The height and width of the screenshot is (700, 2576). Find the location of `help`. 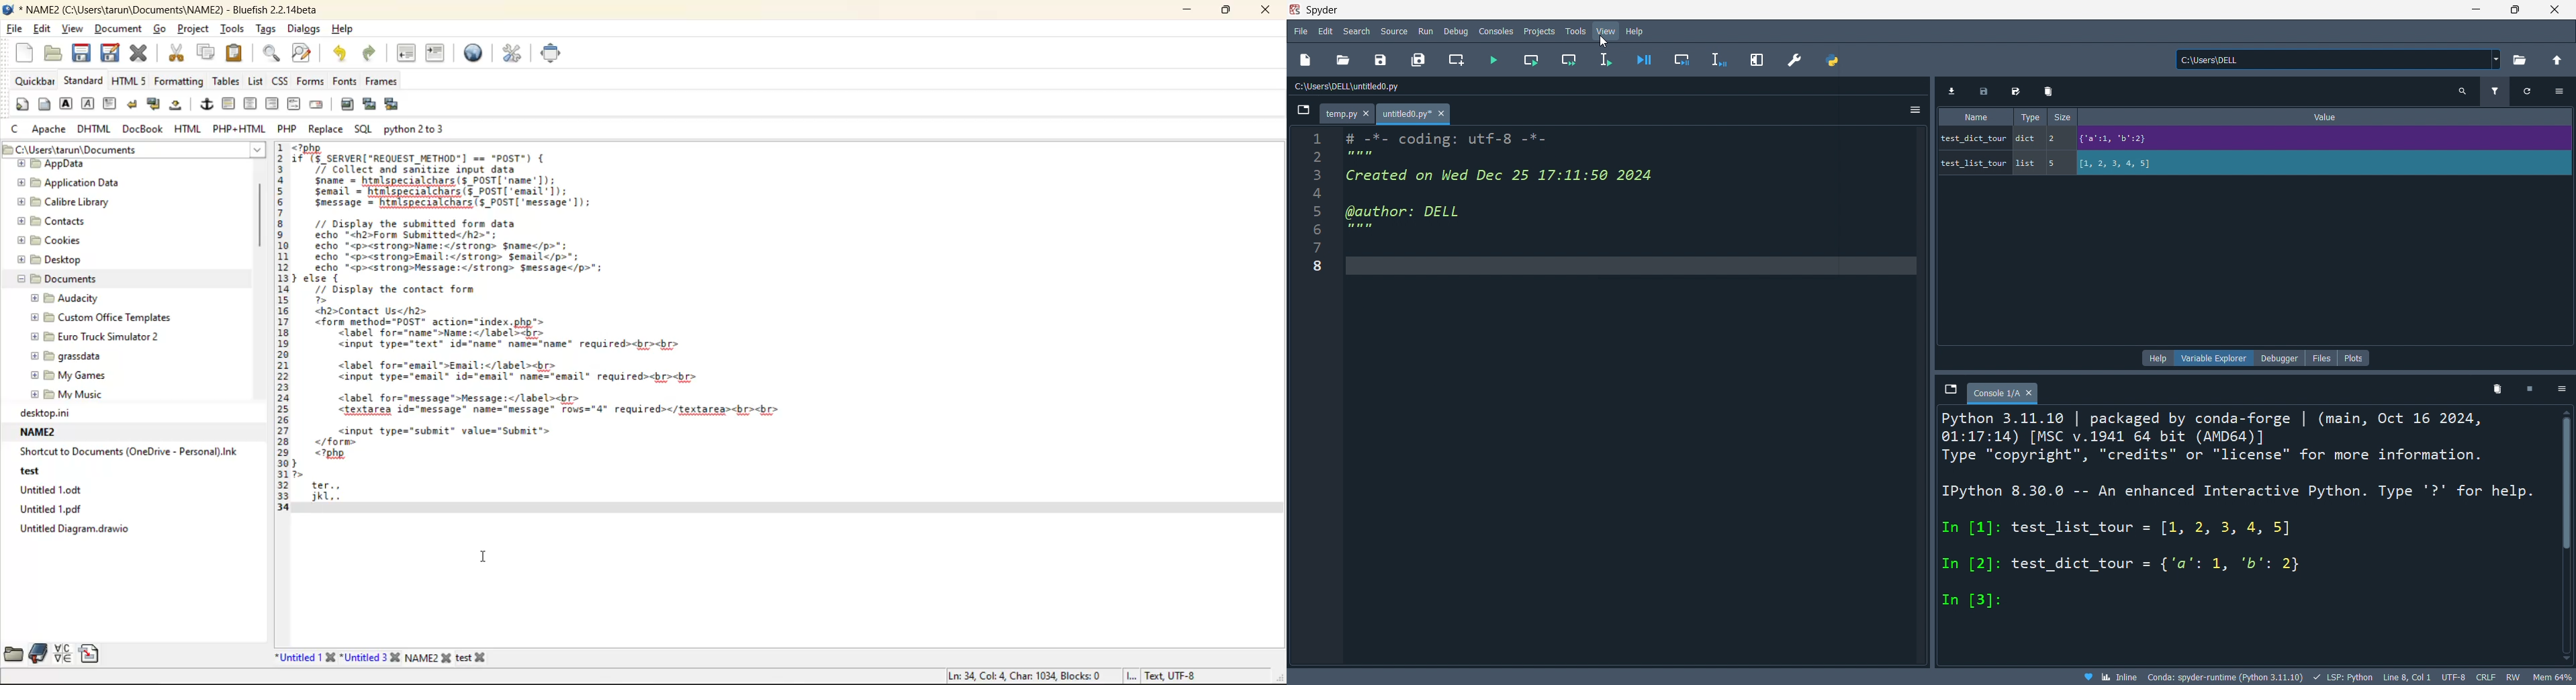

help is located at coordinates (340, 30).